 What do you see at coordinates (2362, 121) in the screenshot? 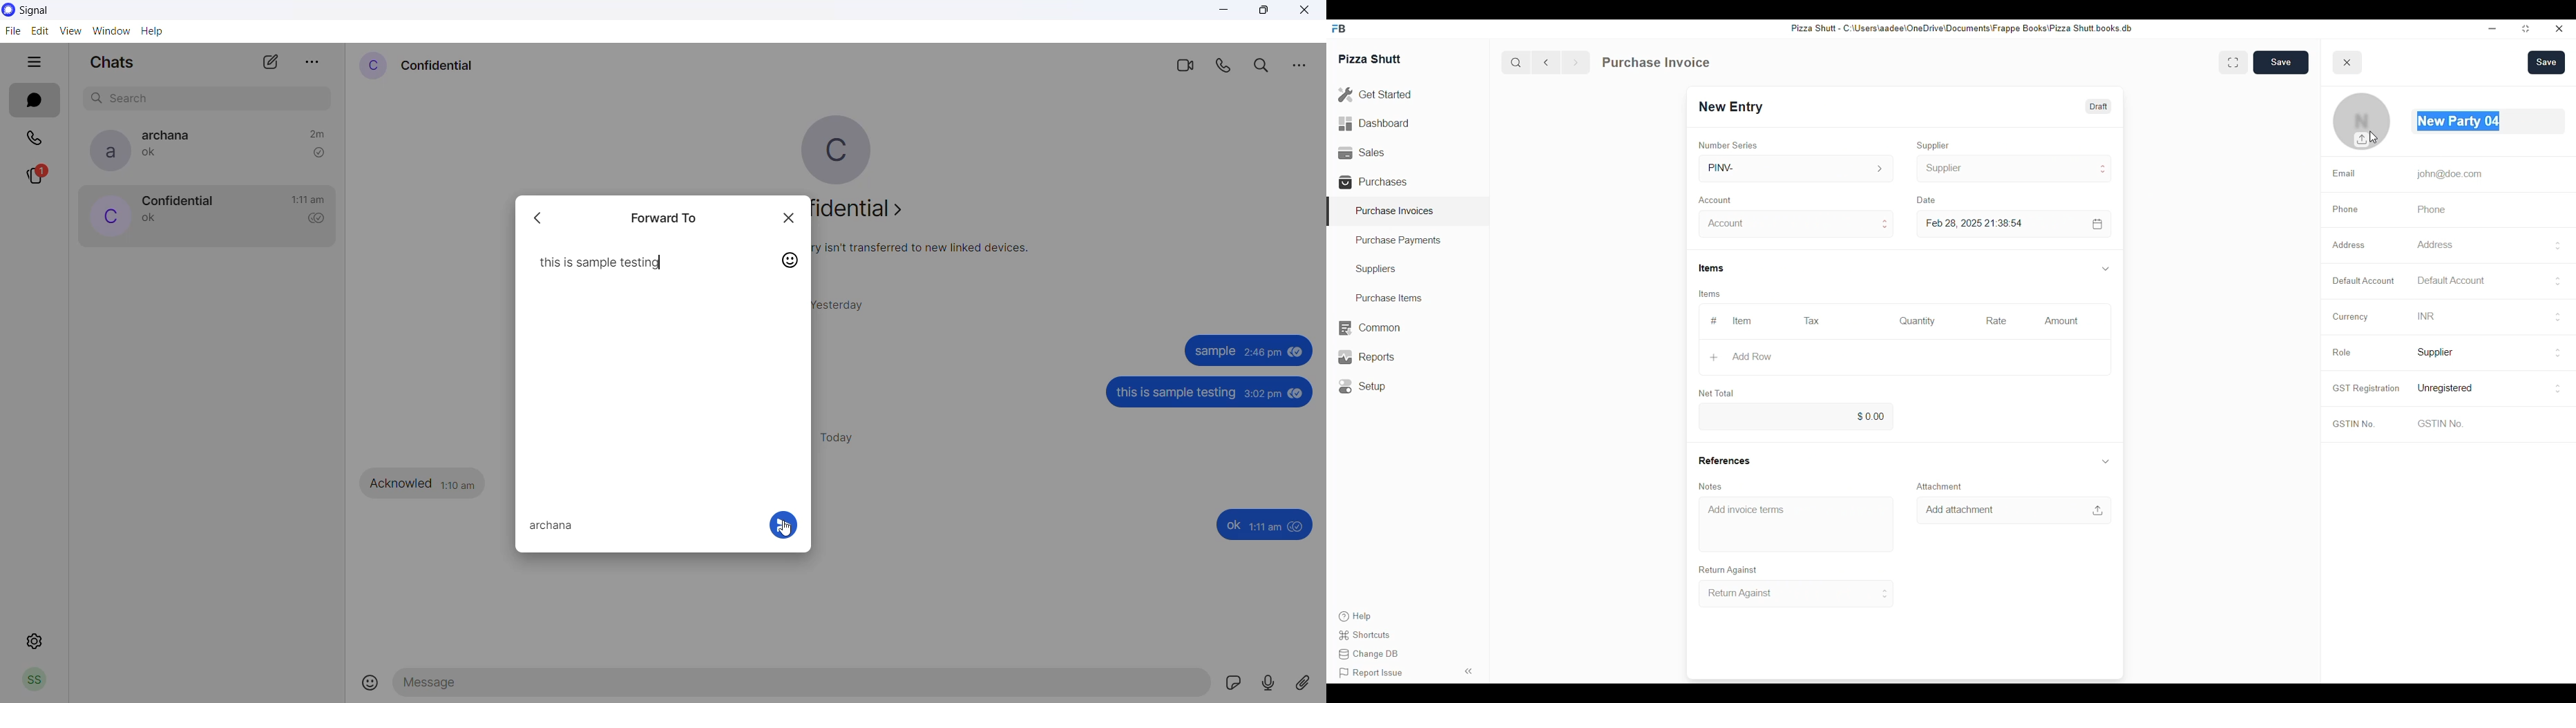
I see `Profile photo` at bounding box center [2362, 121].